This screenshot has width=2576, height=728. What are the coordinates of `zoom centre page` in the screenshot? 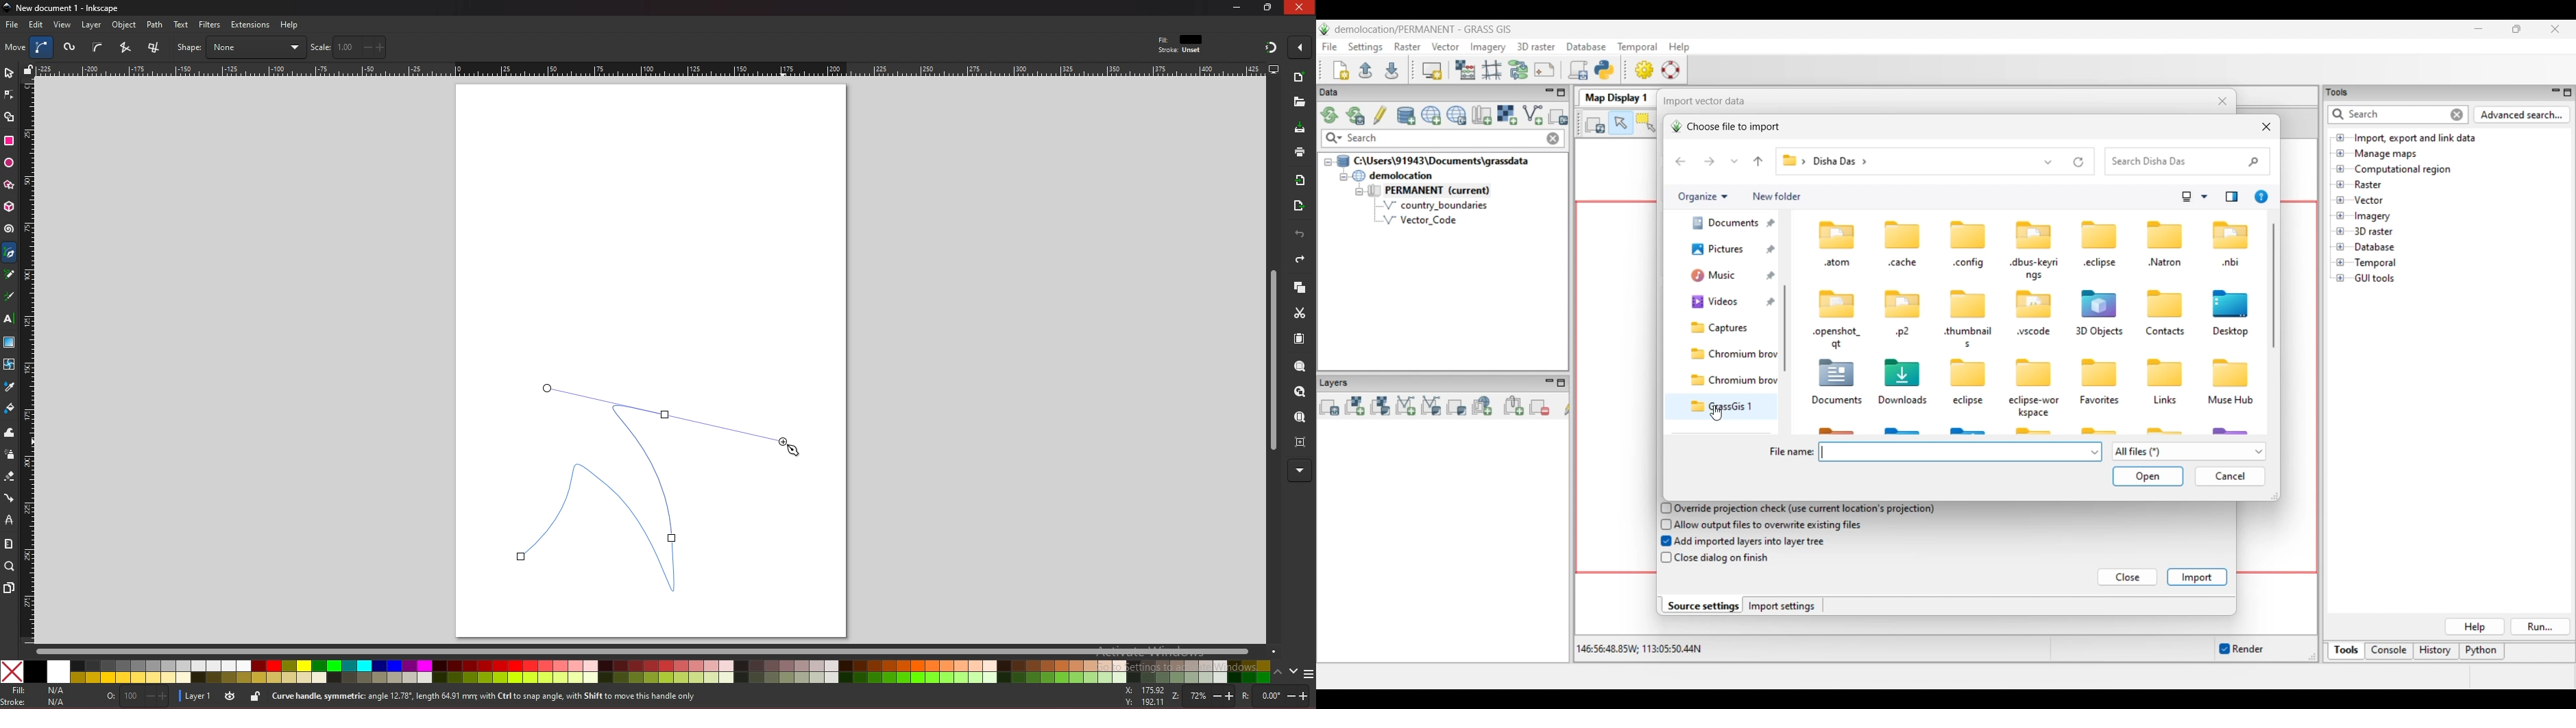 It's located at (1302, 441).